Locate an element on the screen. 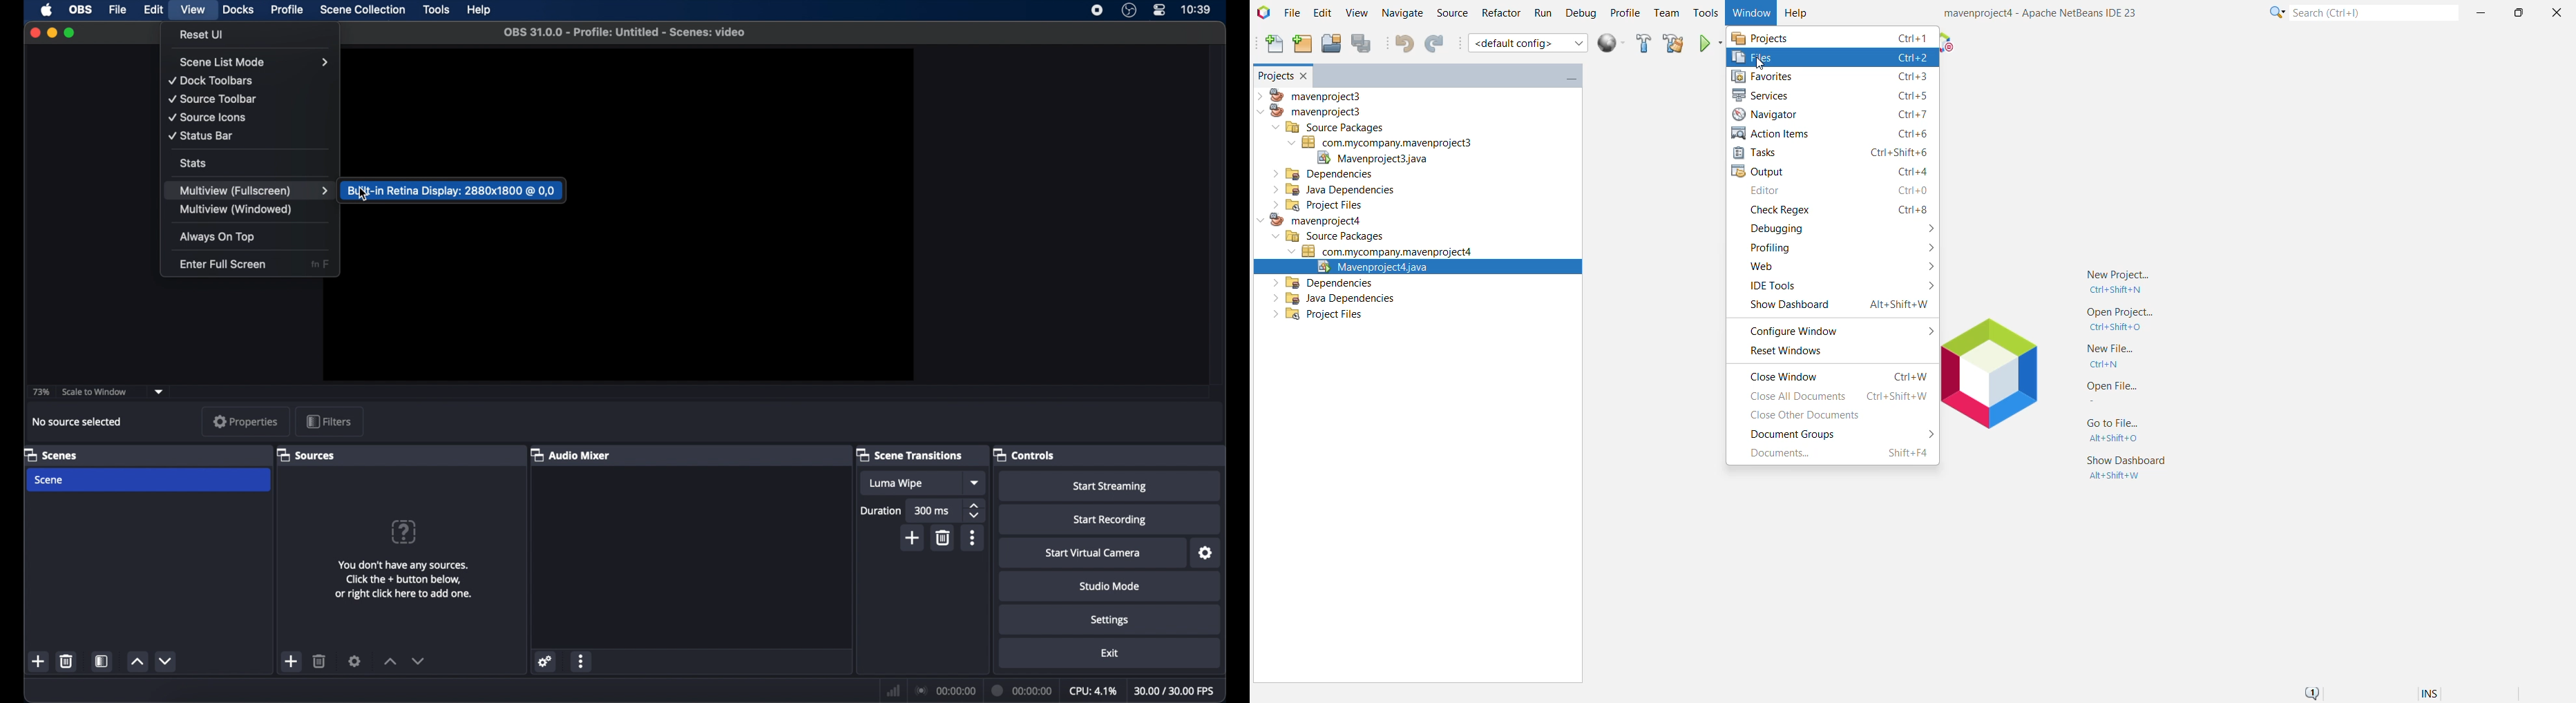 This screenshot has height=728, width=2576. 10:39 is located at coordinates (1196, 10).